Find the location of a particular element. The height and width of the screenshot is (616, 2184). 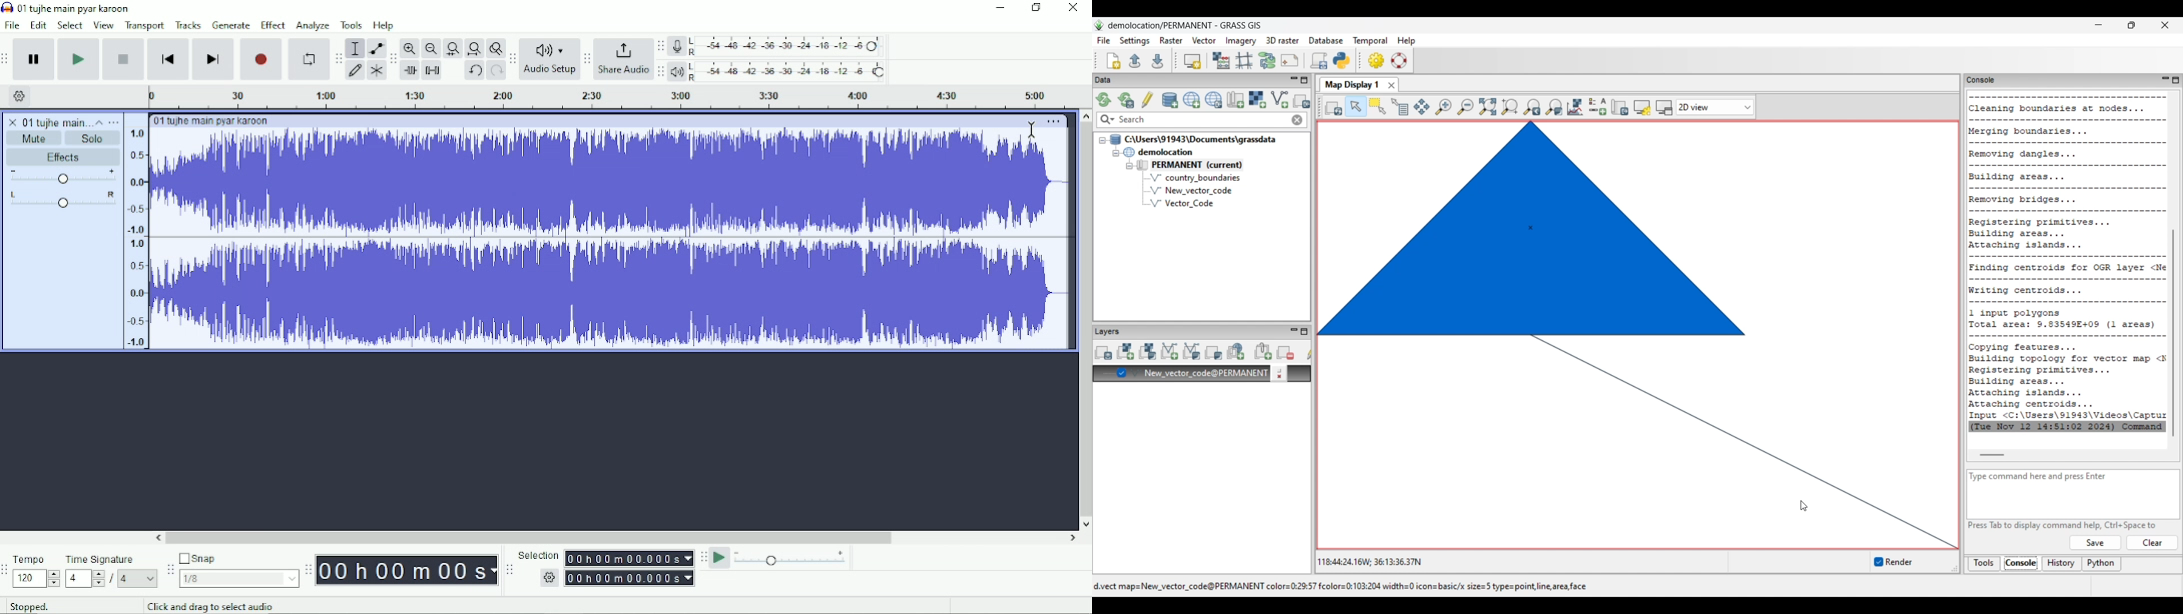

Close interface is located at coordinates (2165, 25).